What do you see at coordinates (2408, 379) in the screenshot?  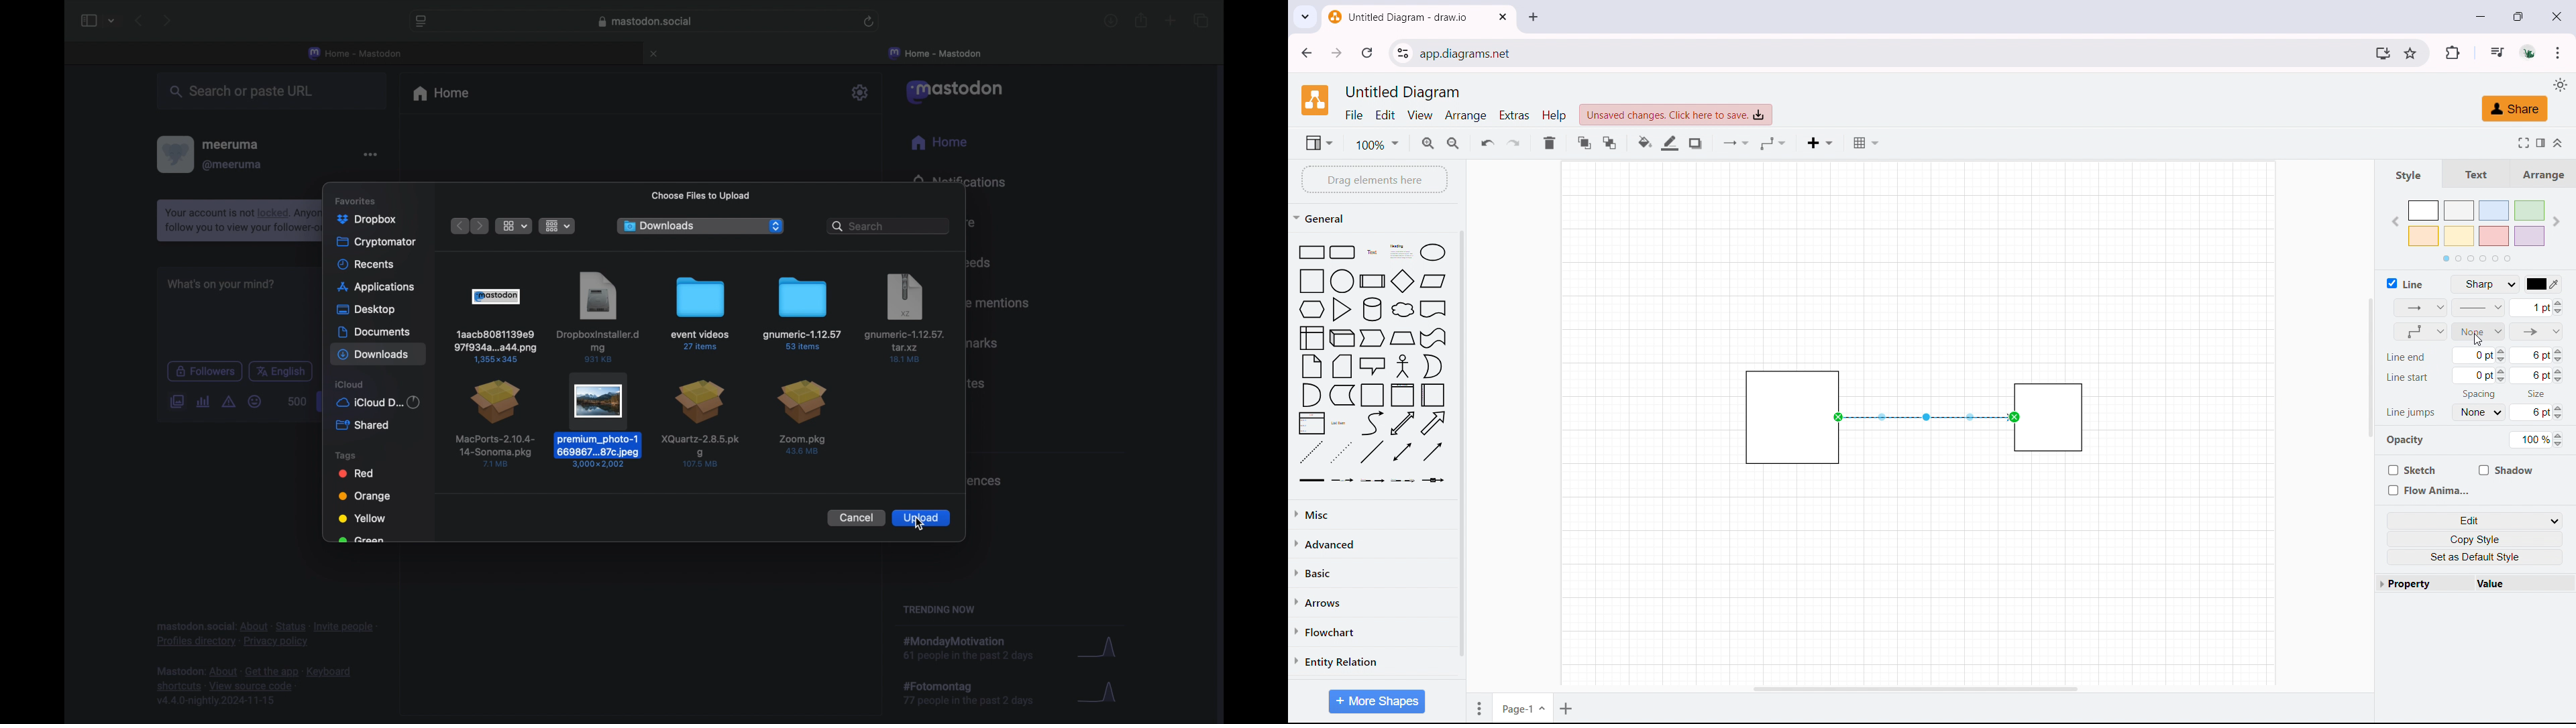 I see `Line start` at bounding box center [2408, 379].